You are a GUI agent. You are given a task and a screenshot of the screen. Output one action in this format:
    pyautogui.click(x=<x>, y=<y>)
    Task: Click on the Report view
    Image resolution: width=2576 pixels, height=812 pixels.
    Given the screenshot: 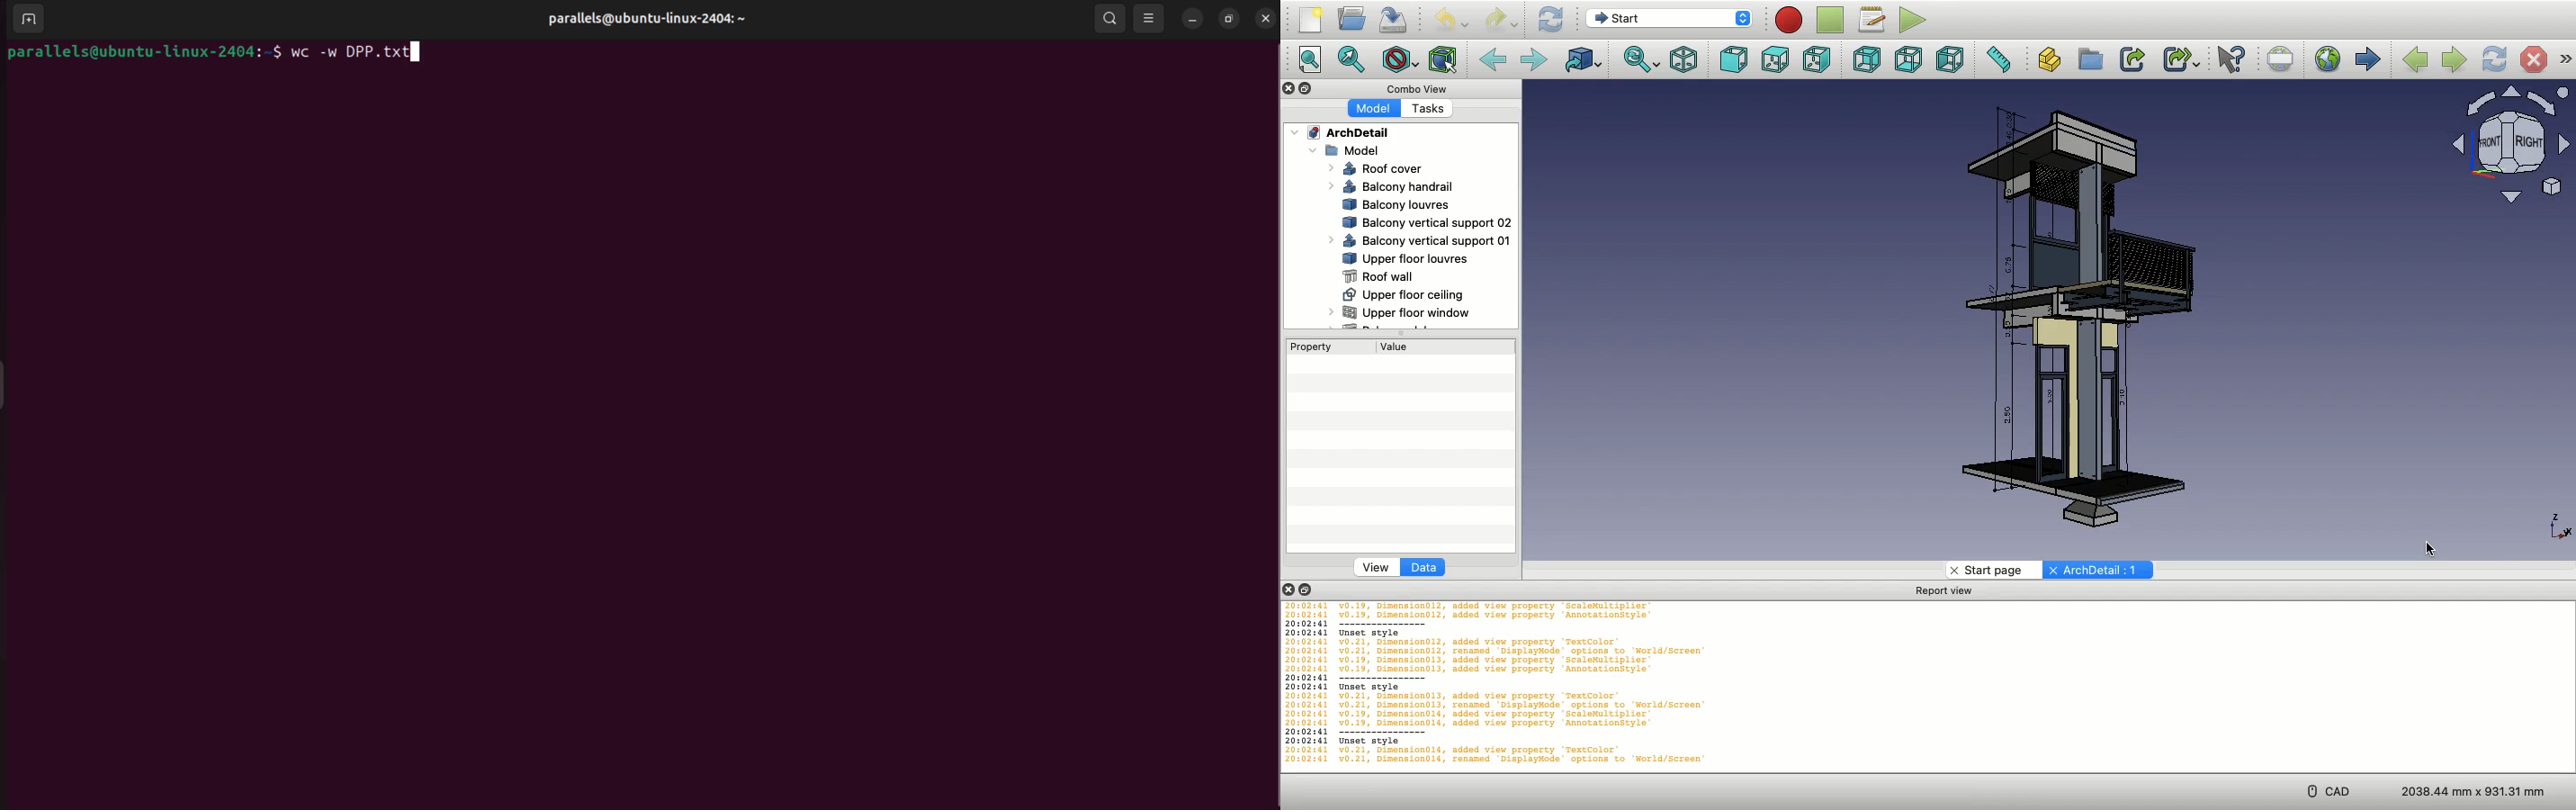 What is the action you would take?
    pyautogui.click(x=1935, y=590)
    